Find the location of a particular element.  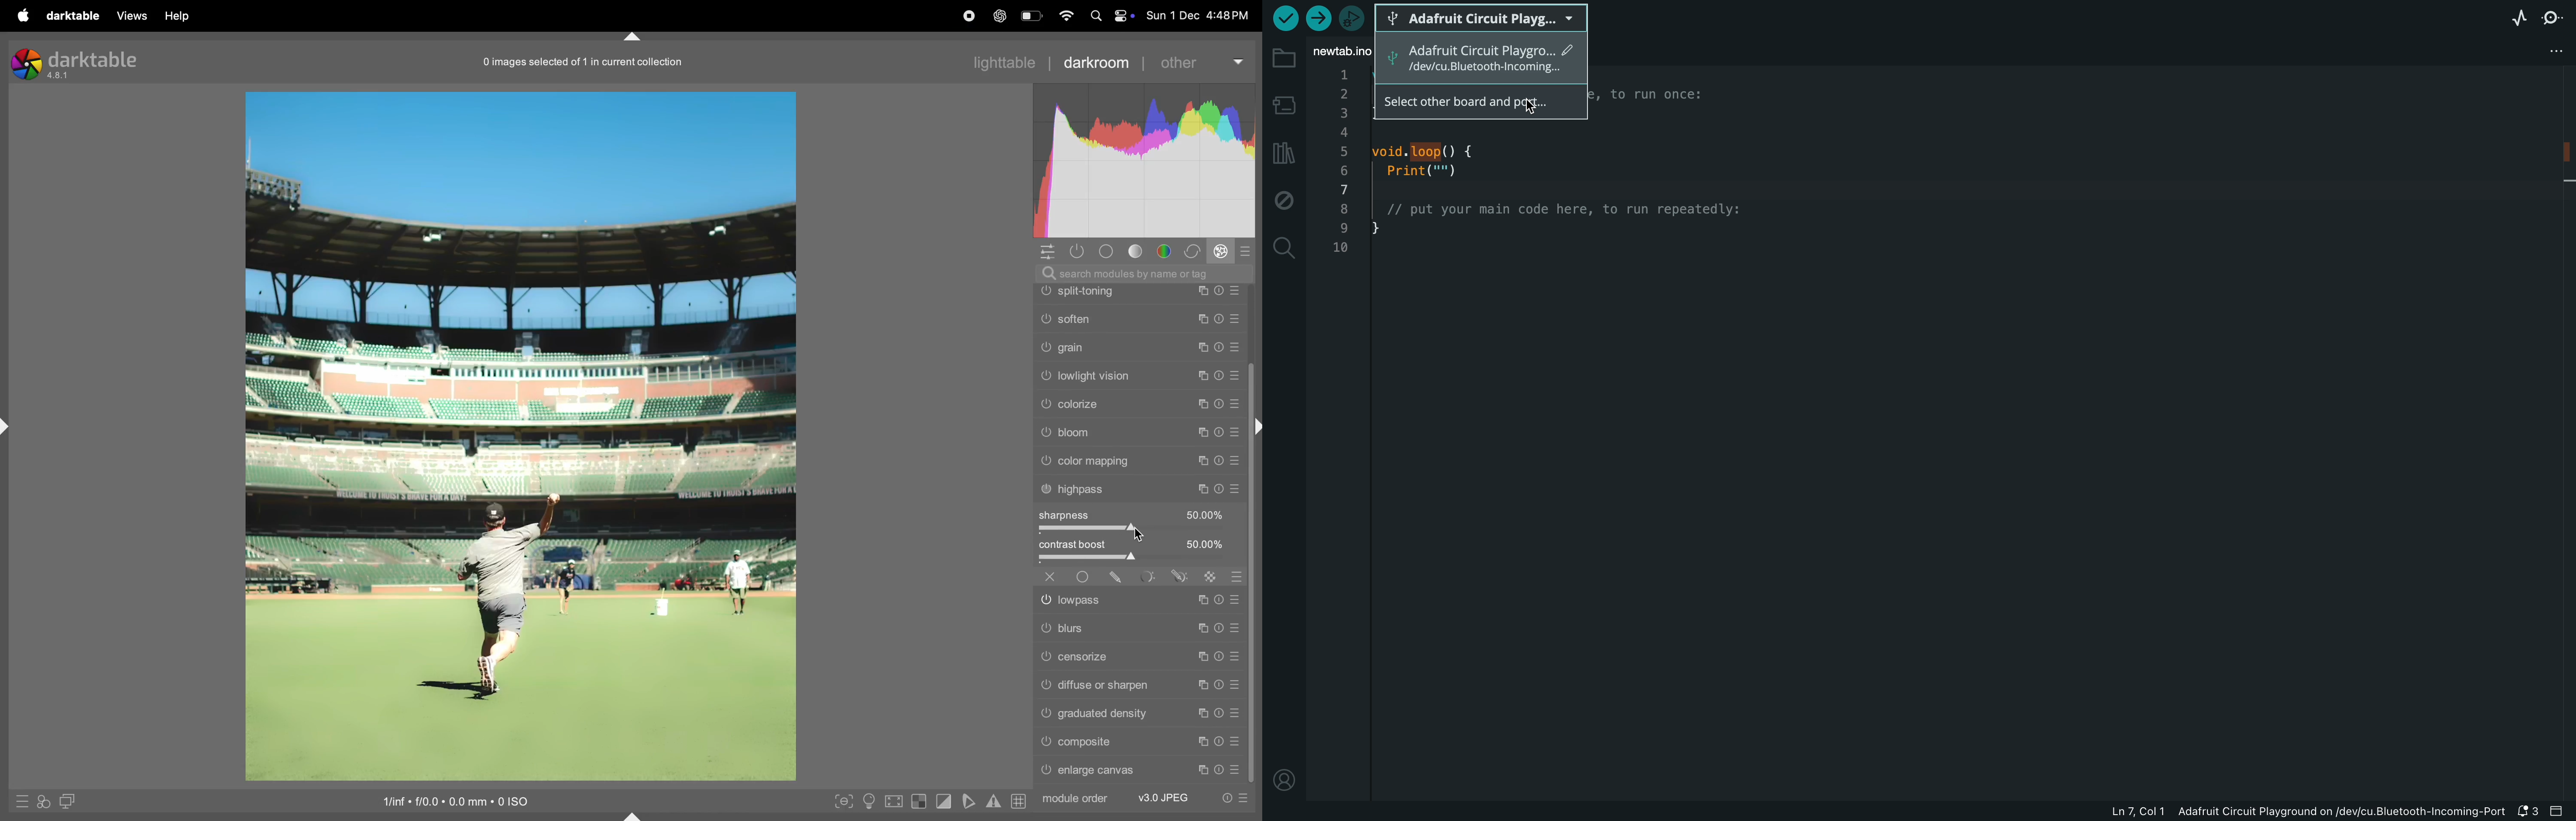

quick acess presets is located at coordinates (18, 802).